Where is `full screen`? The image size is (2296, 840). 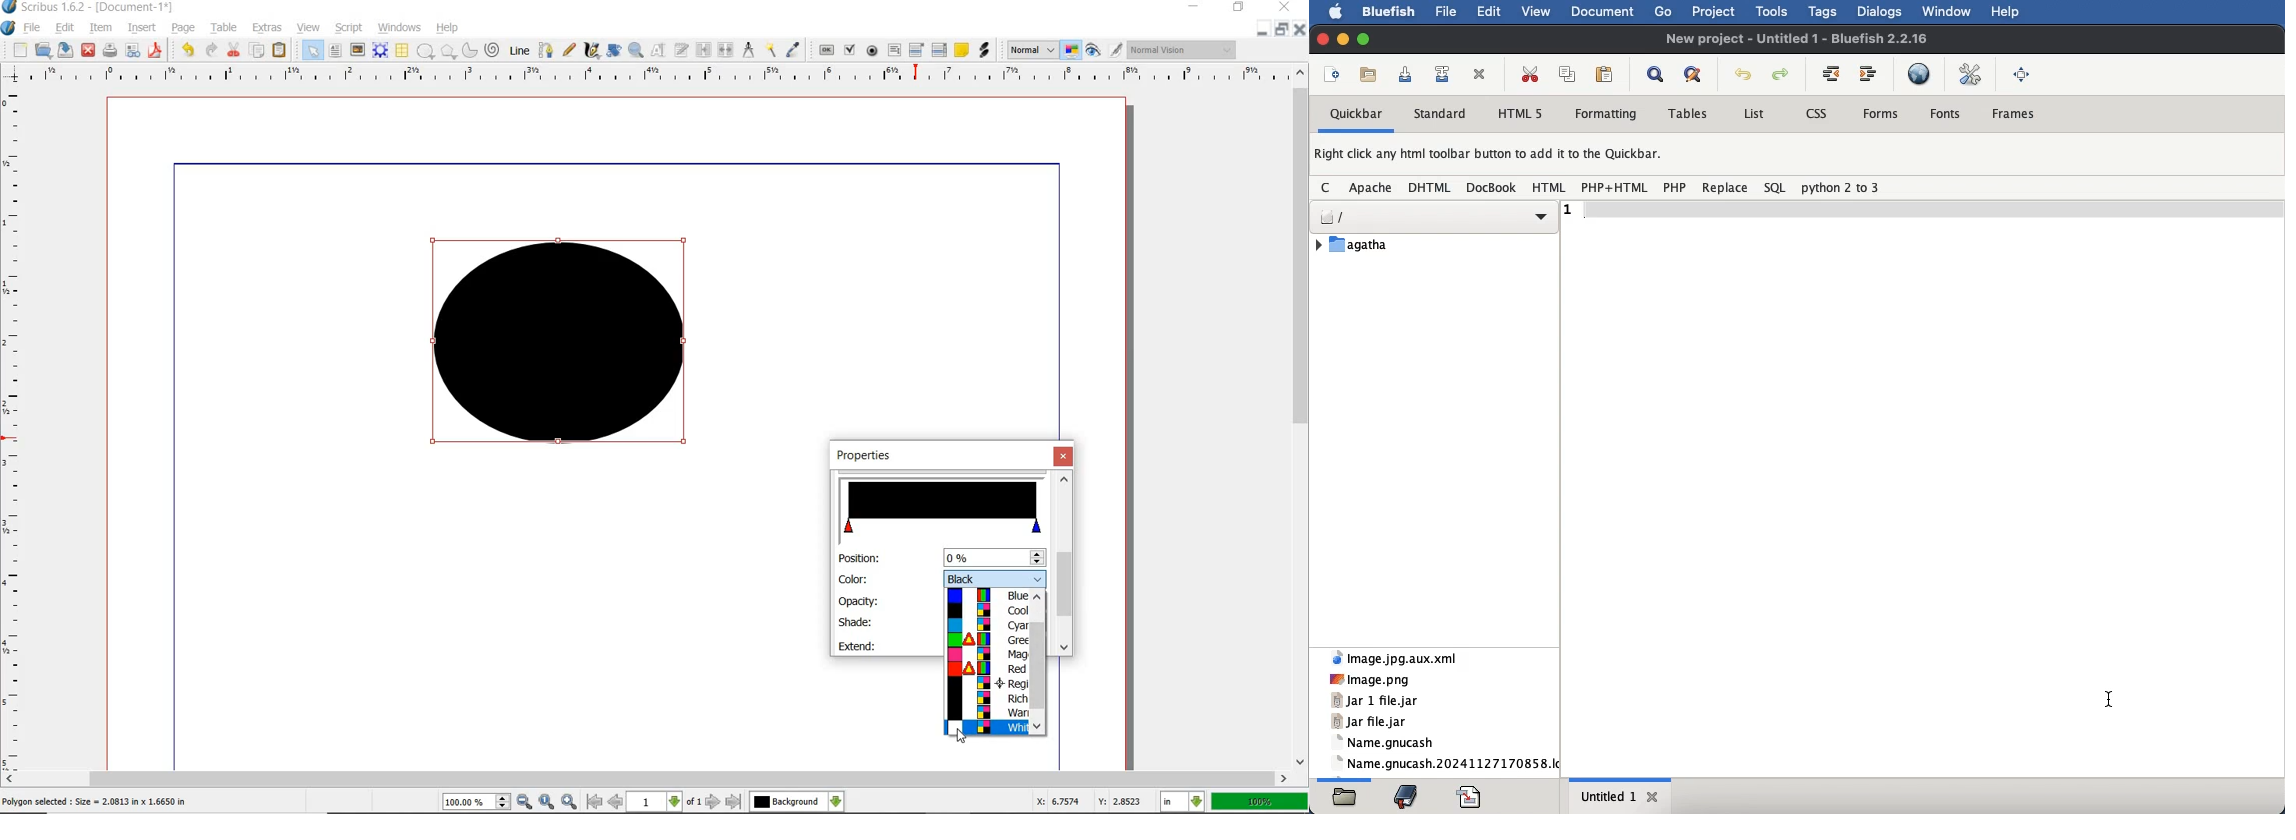
full screen is located at coordinates (2023, 73).